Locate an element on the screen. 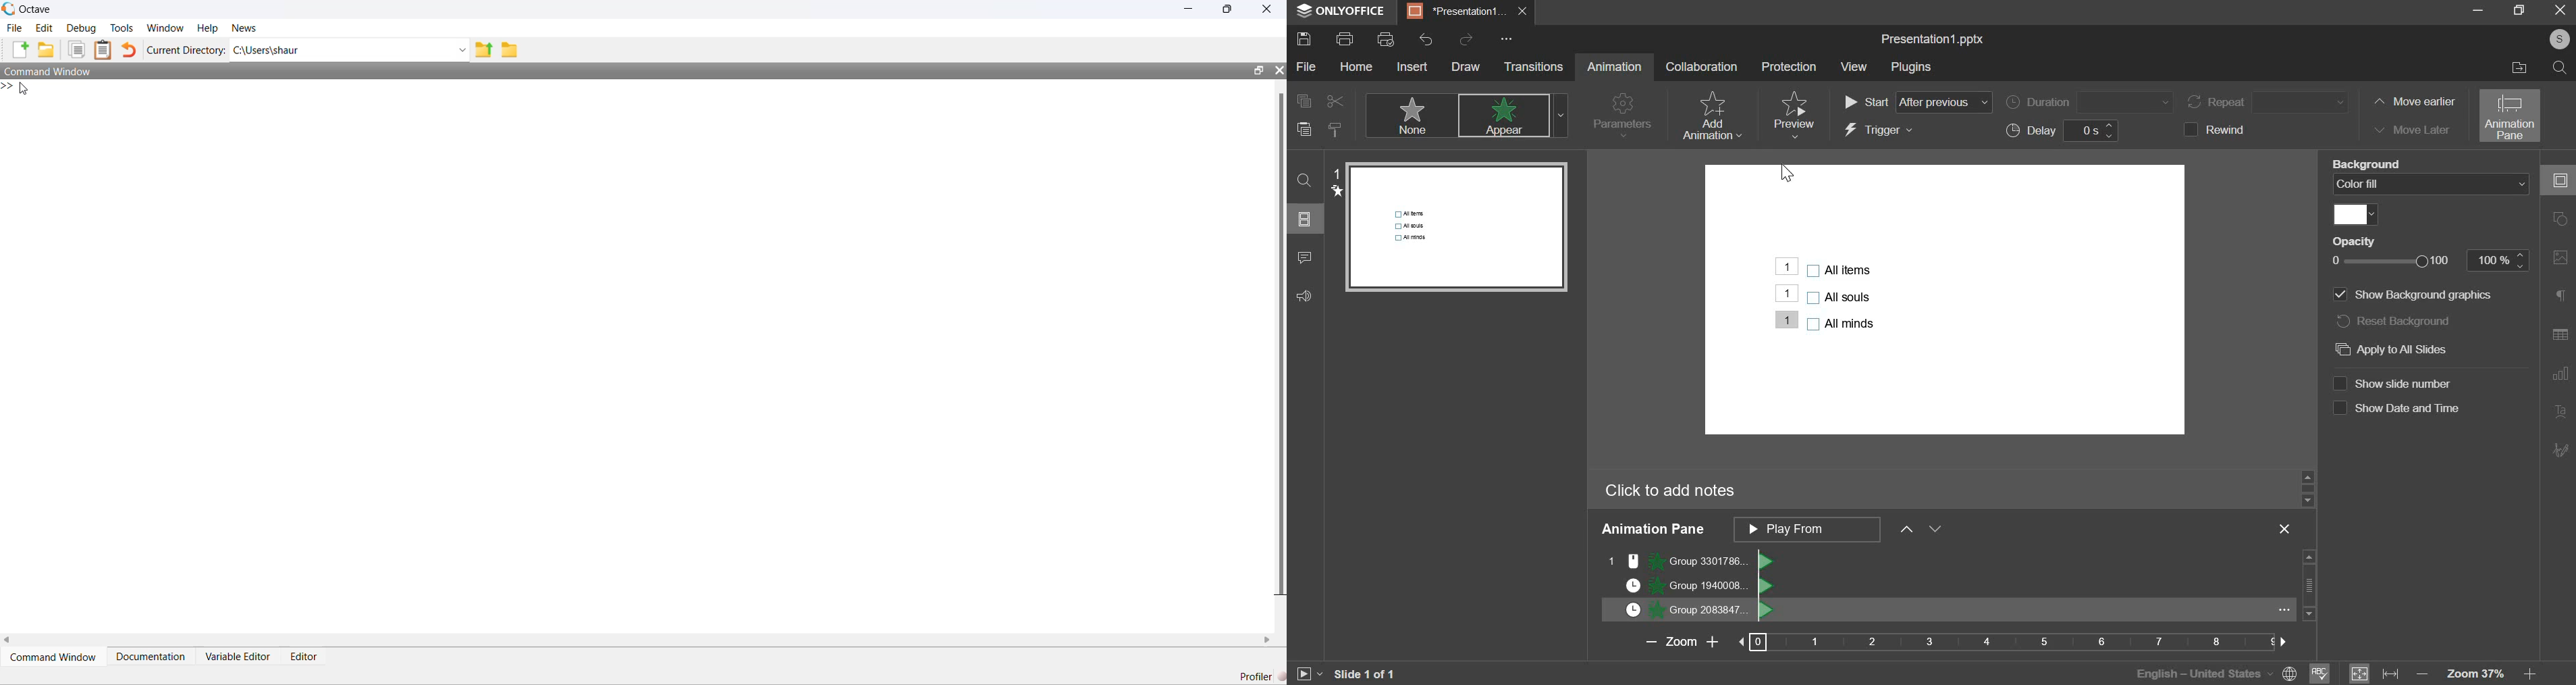 The image size is (2576, 700). delay is located at coordinates (2065, 131).